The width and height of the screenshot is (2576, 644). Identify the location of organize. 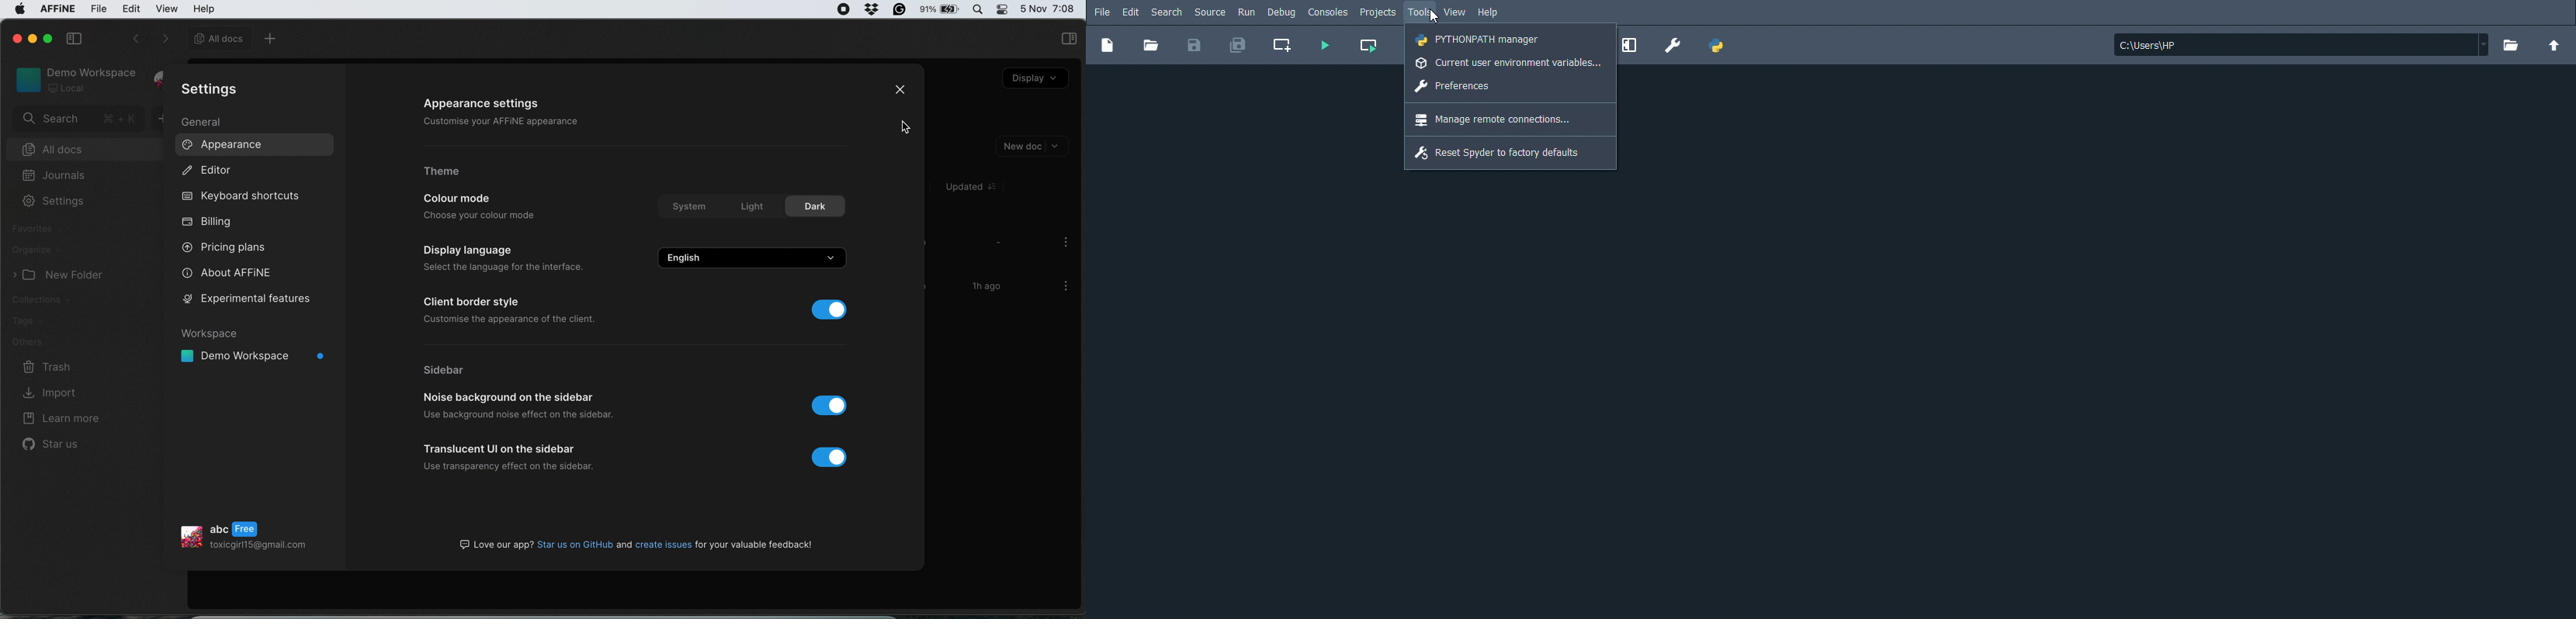
(46, 251).